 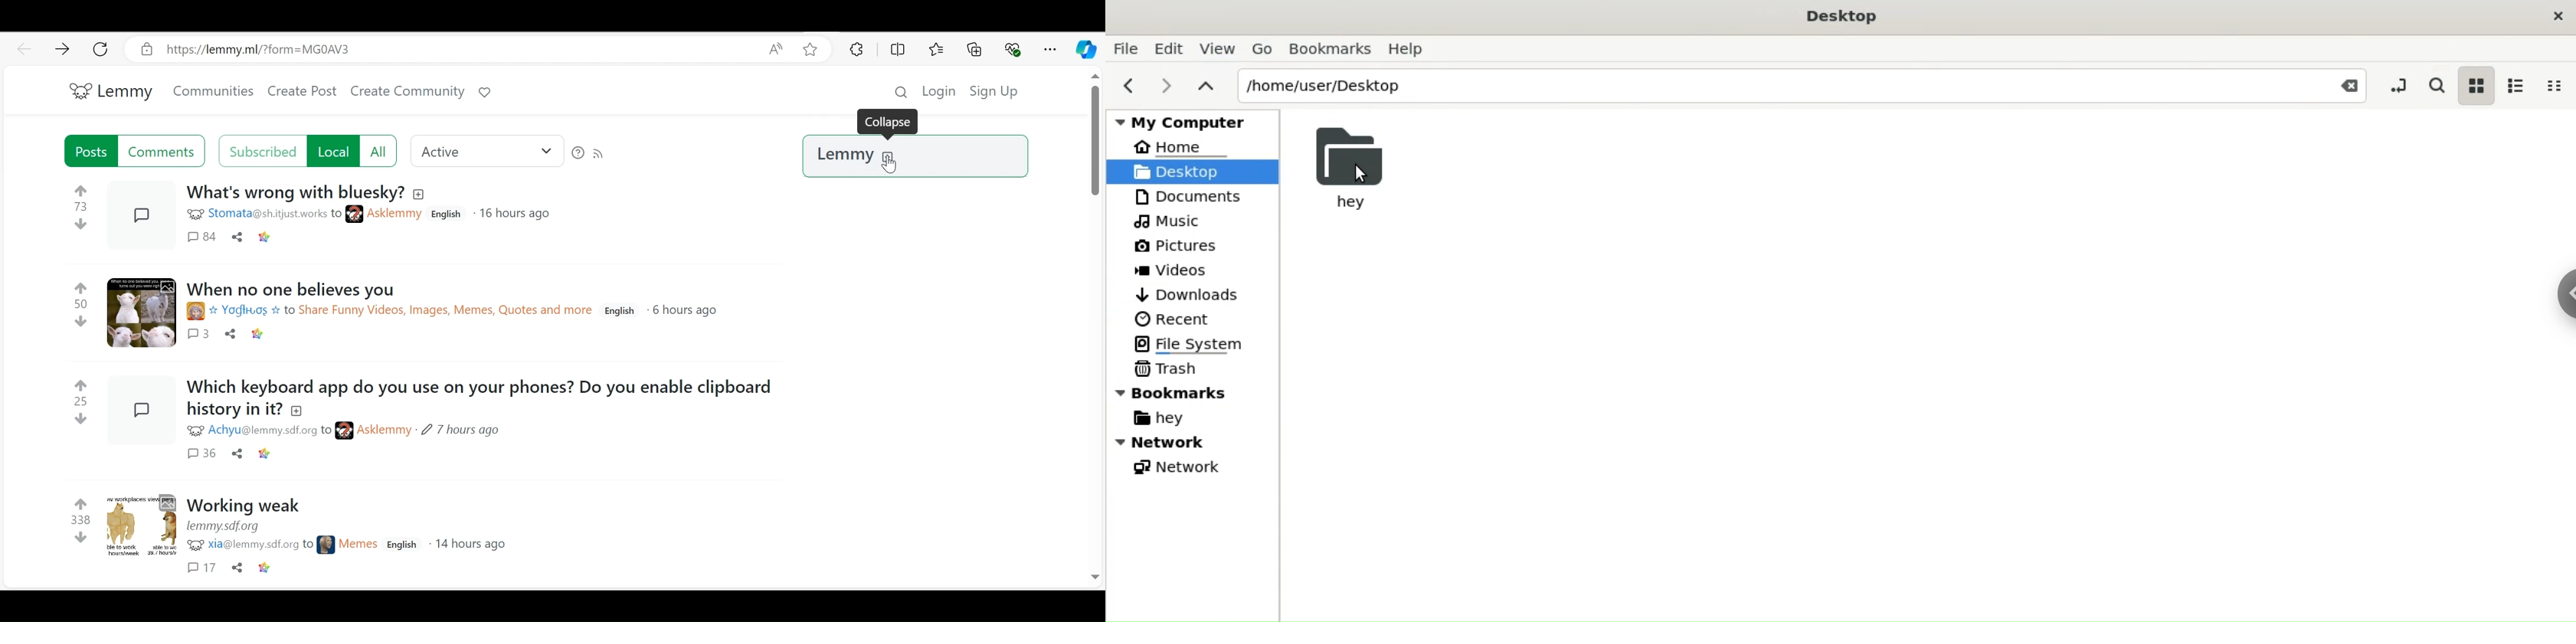 I want to click on Extensions, so click(x=863, y=50).